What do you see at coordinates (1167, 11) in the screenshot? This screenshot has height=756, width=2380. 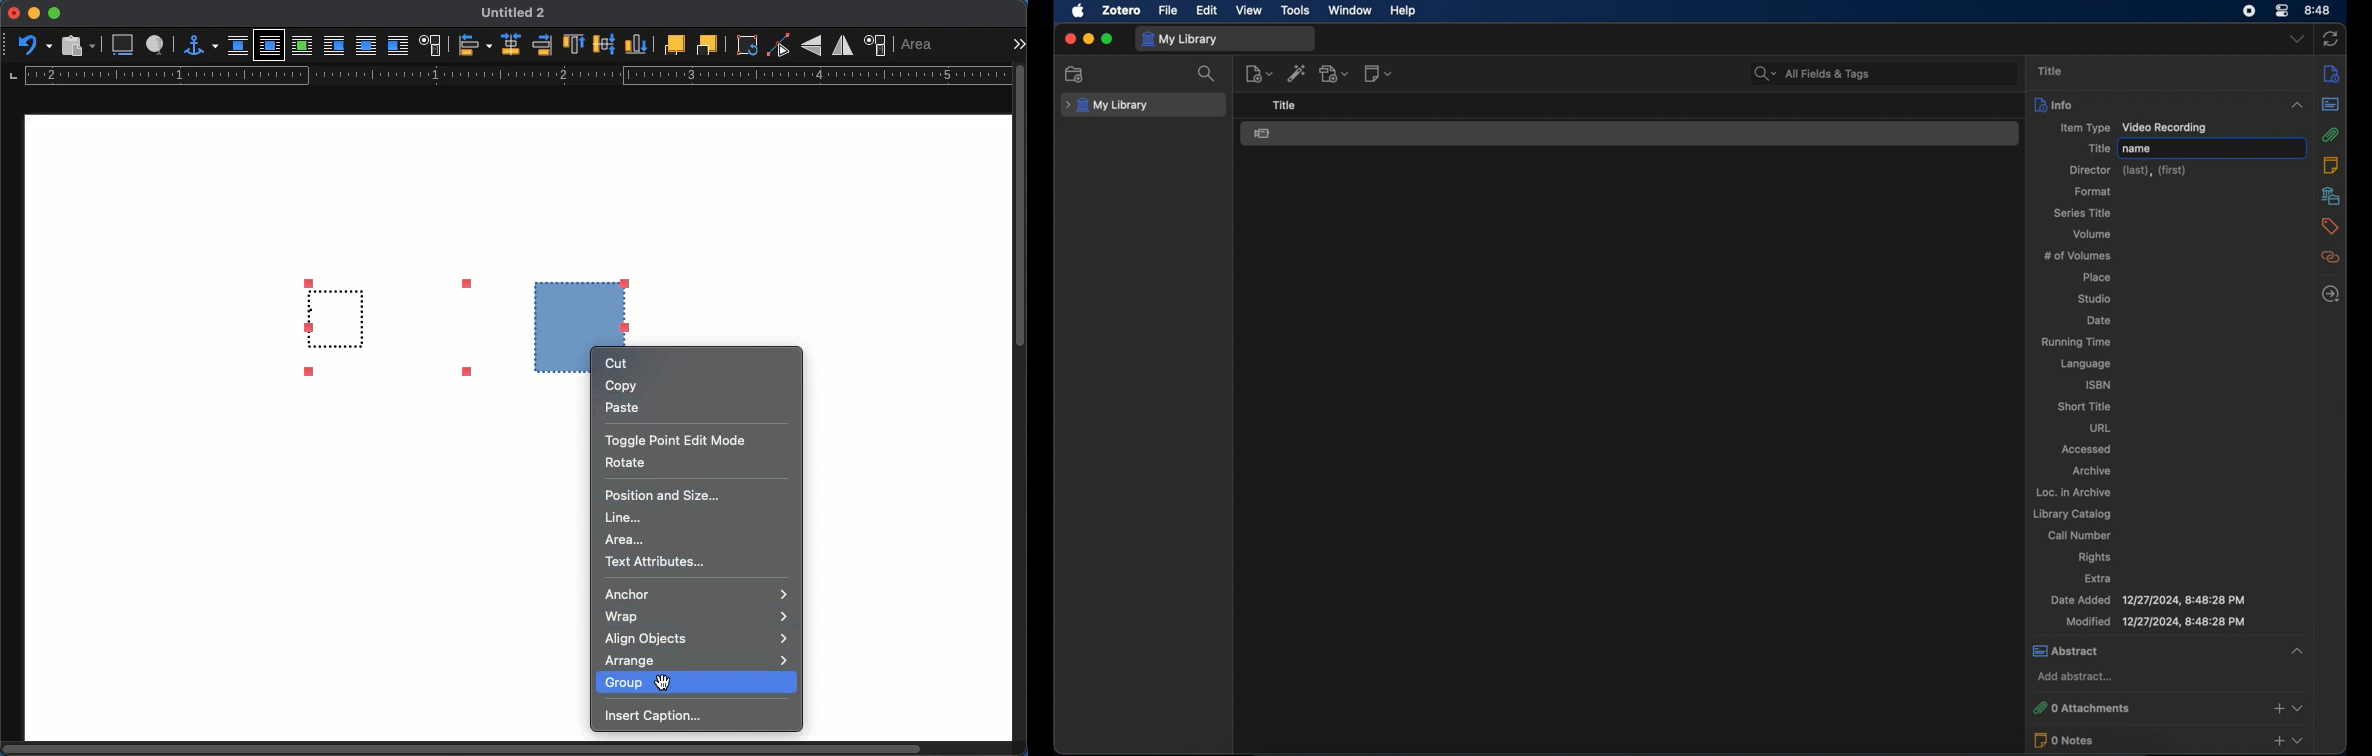 I see `file` at bounding box center [1167, 11].